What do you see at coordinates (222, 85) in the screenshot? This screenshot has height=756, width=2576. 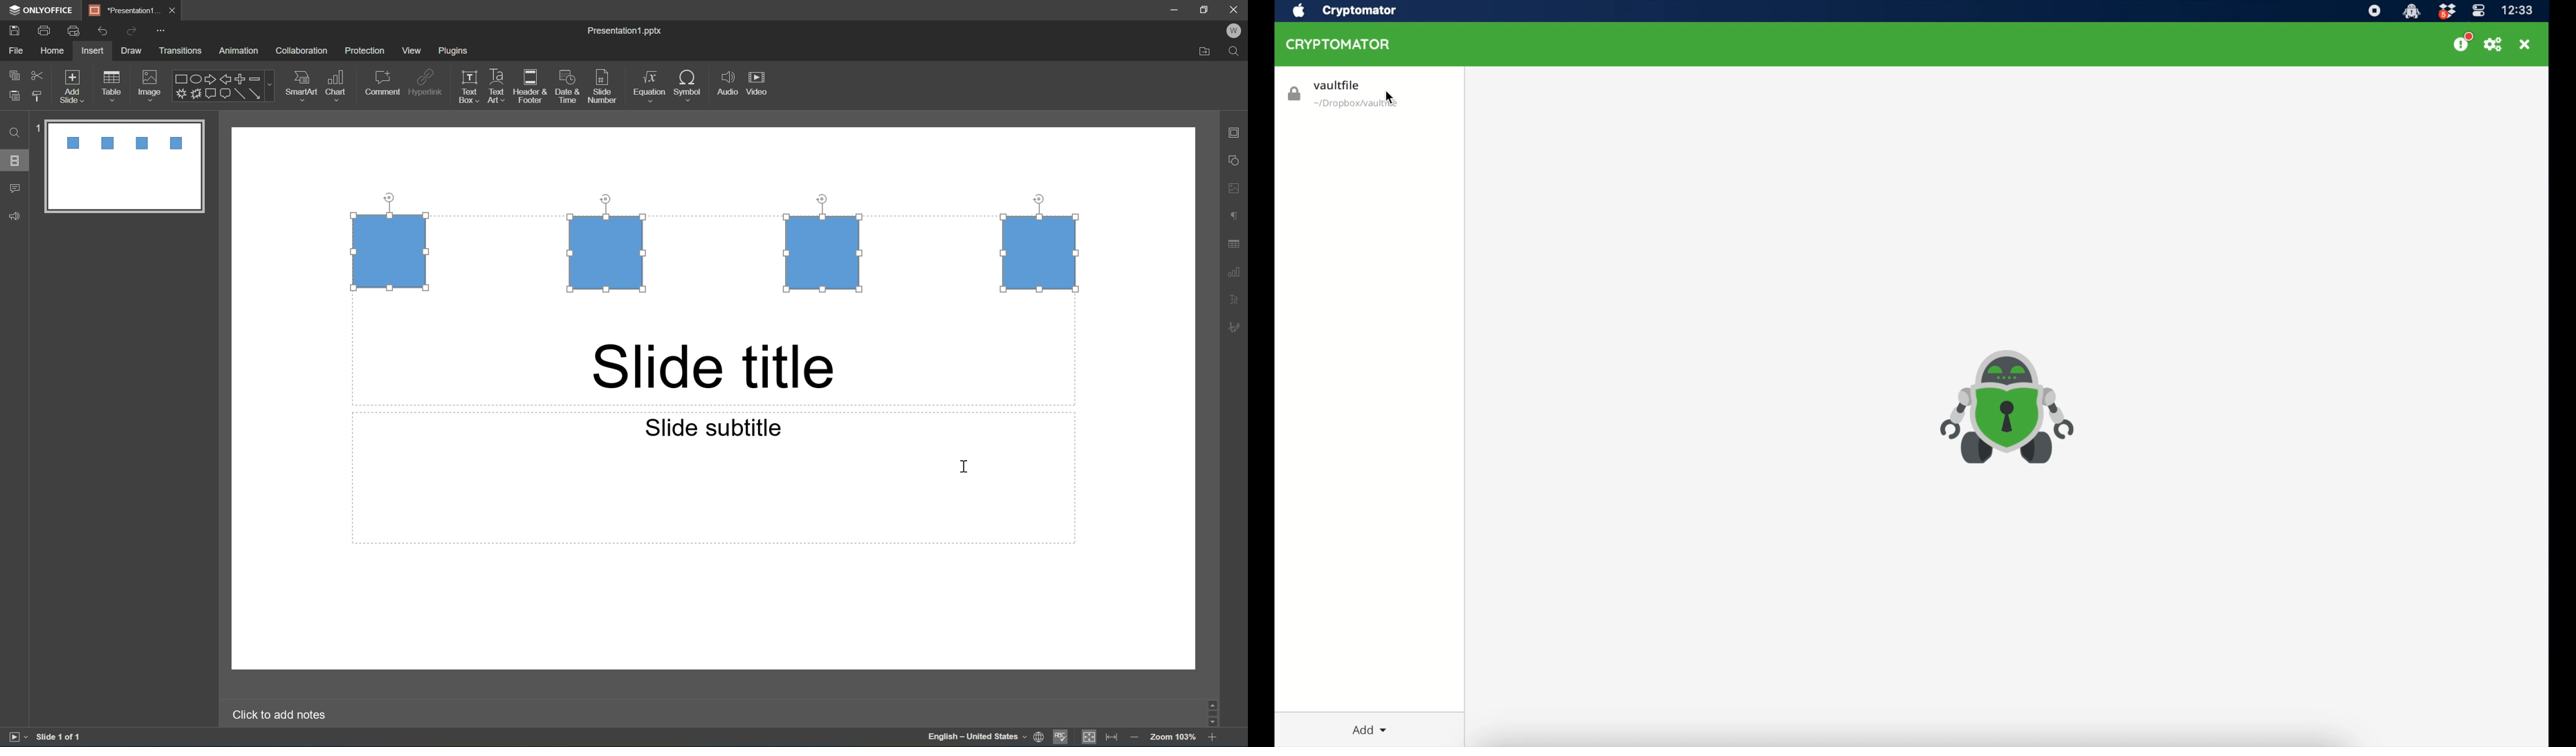 I see `shapes` at bounding box center [222, 85].